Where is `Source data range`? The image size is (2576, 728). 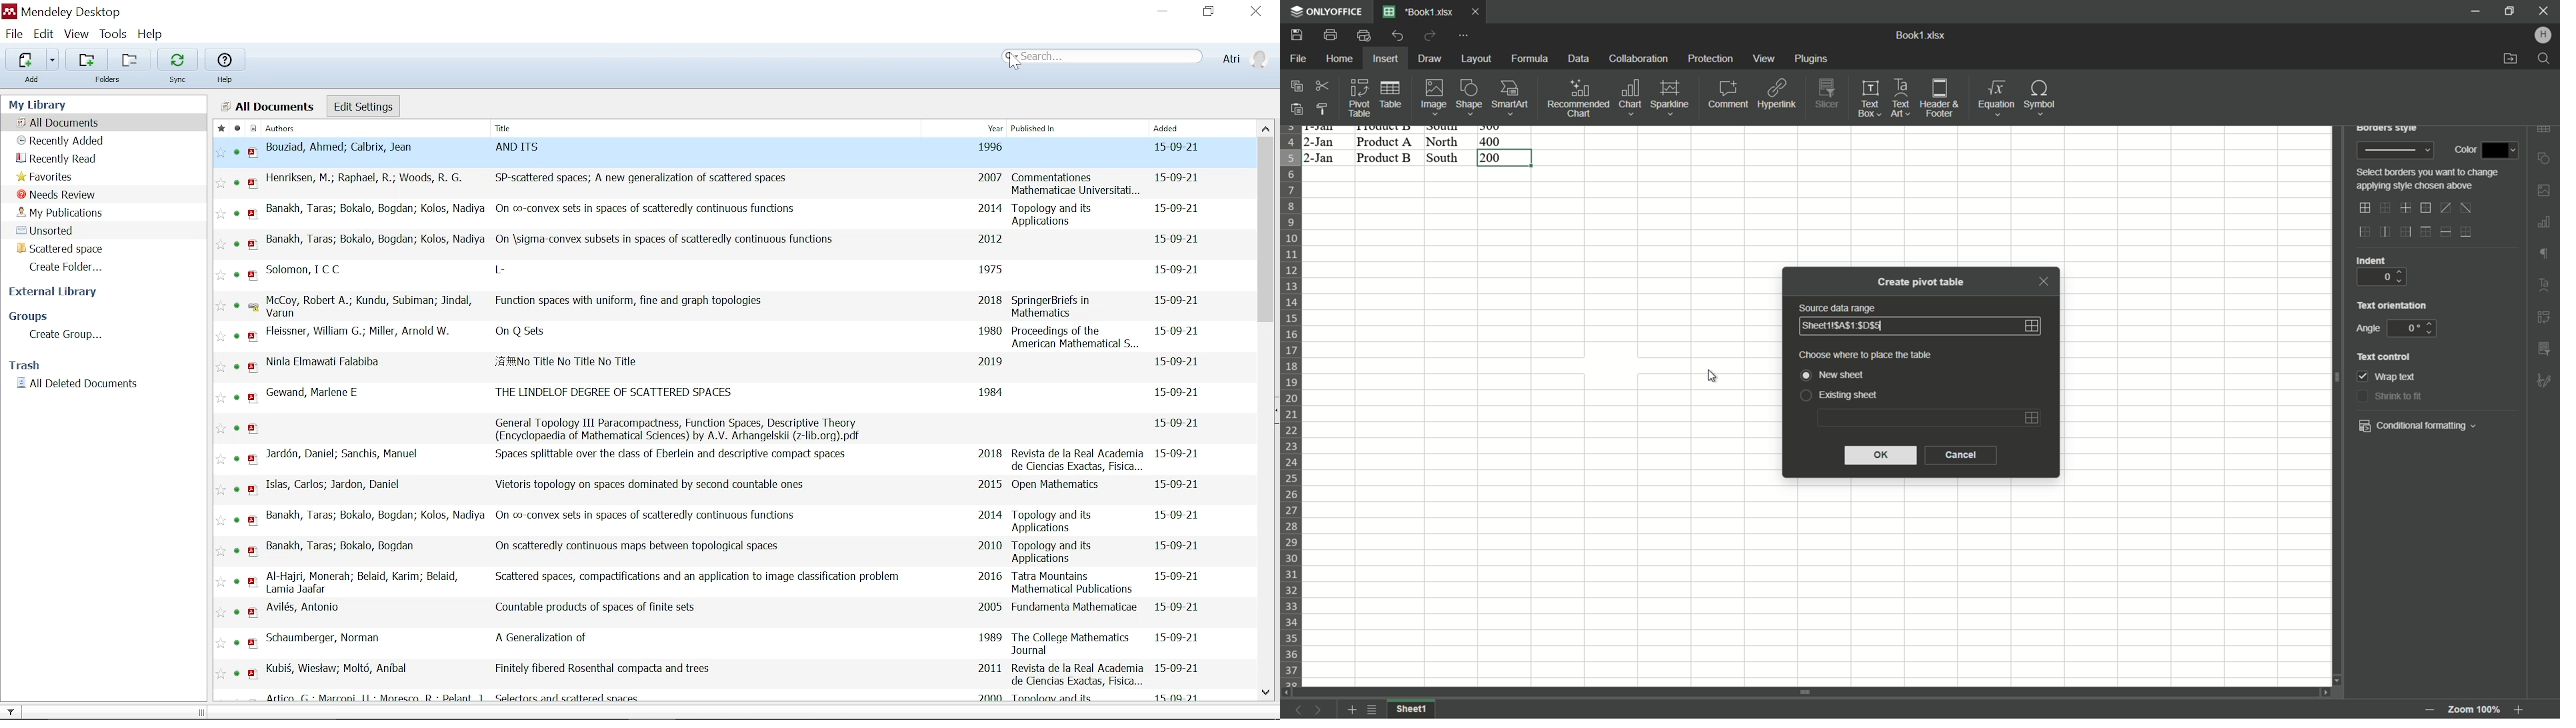
Source data range is located at coordinates (1838, 307).